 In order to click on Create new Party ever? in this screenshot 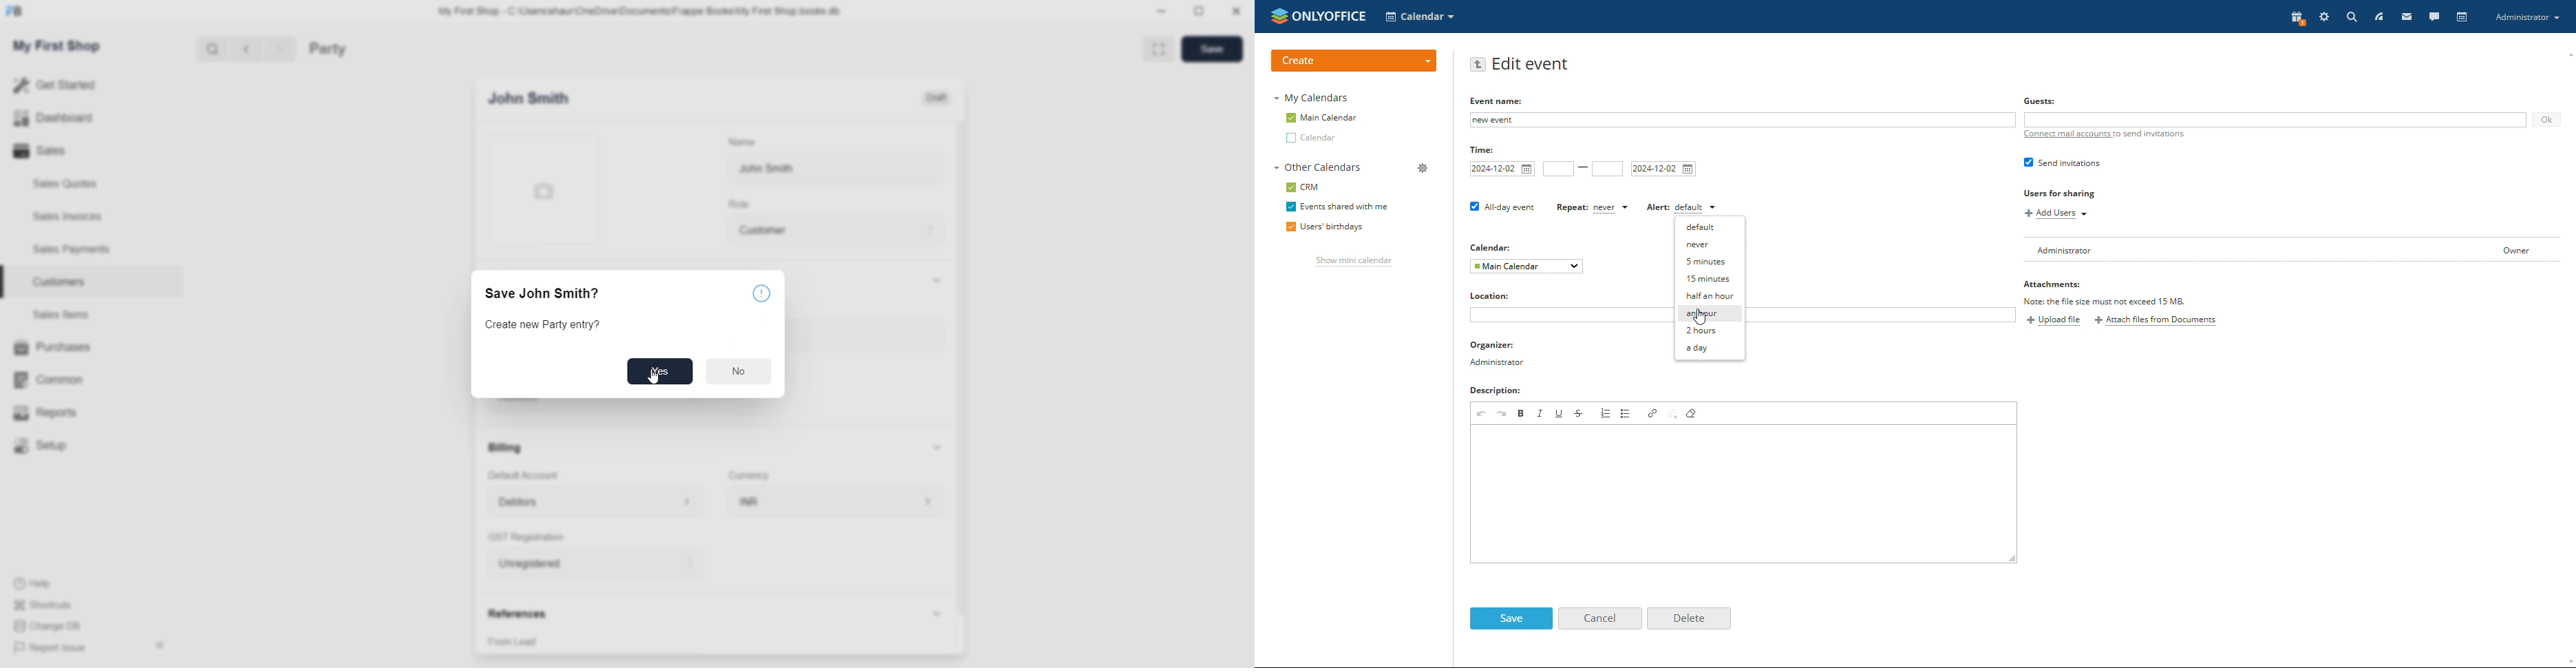, I will do `click(546, 325)`.